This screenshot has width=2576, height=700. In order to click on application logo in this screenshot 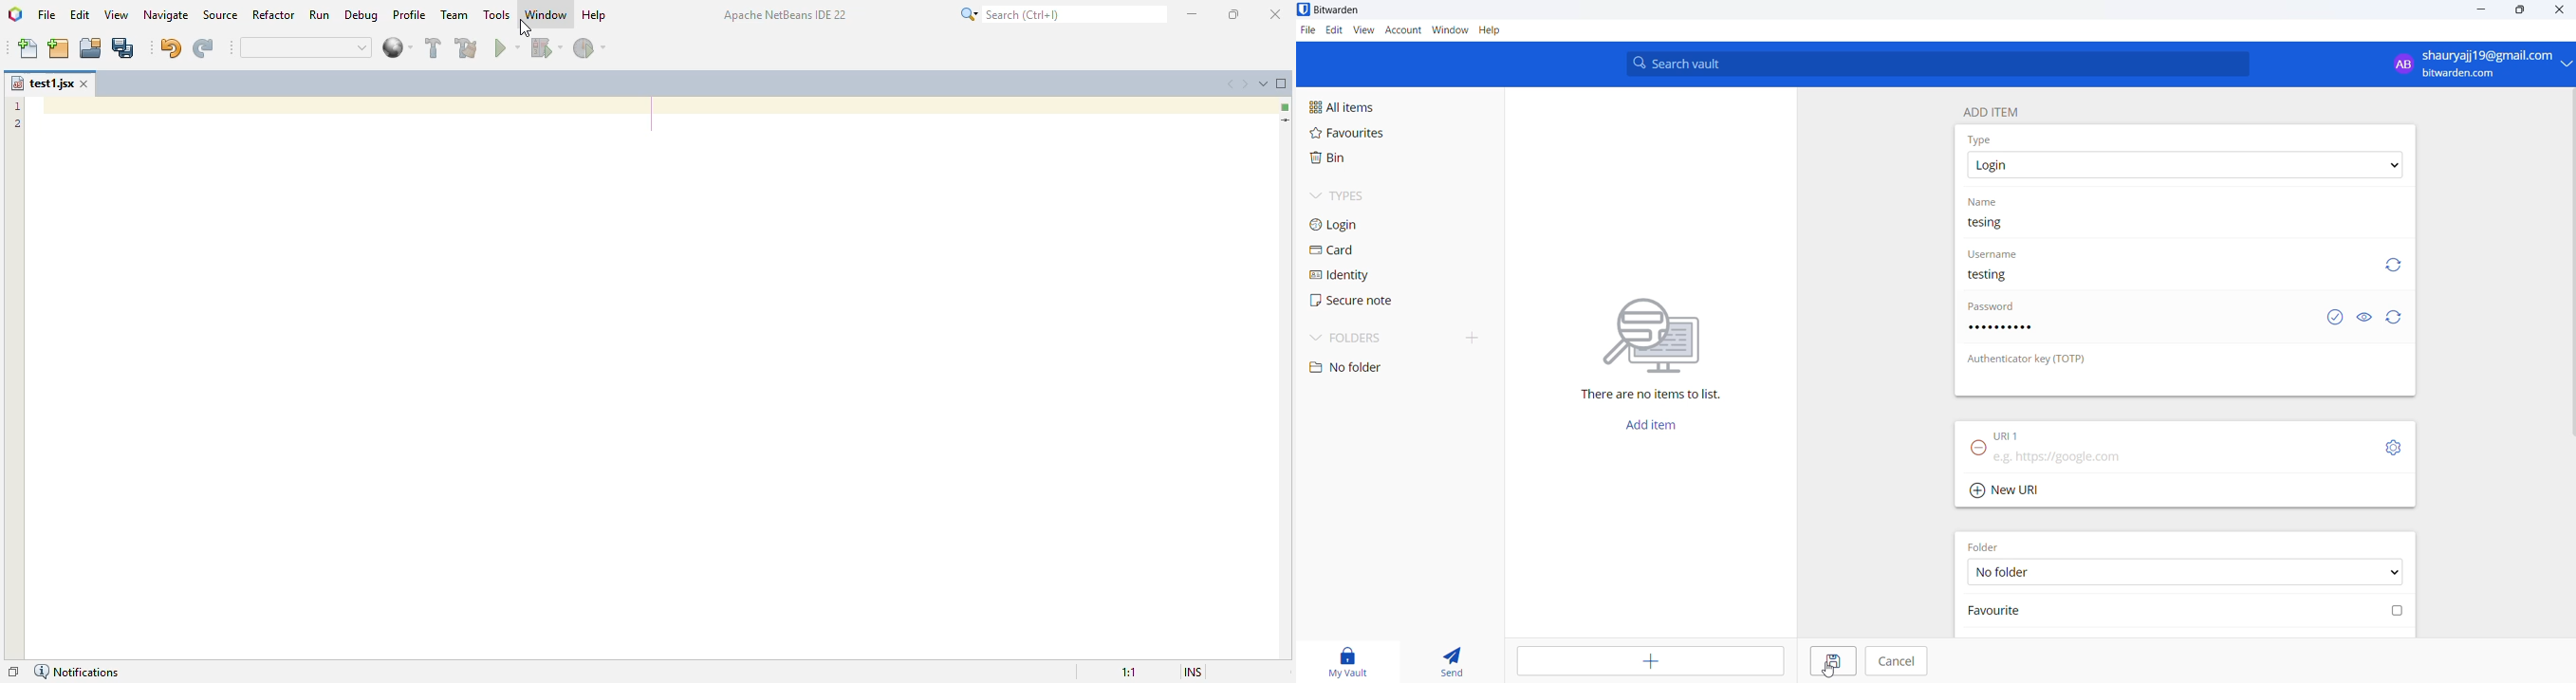, I will do `click(1304, 9)`.